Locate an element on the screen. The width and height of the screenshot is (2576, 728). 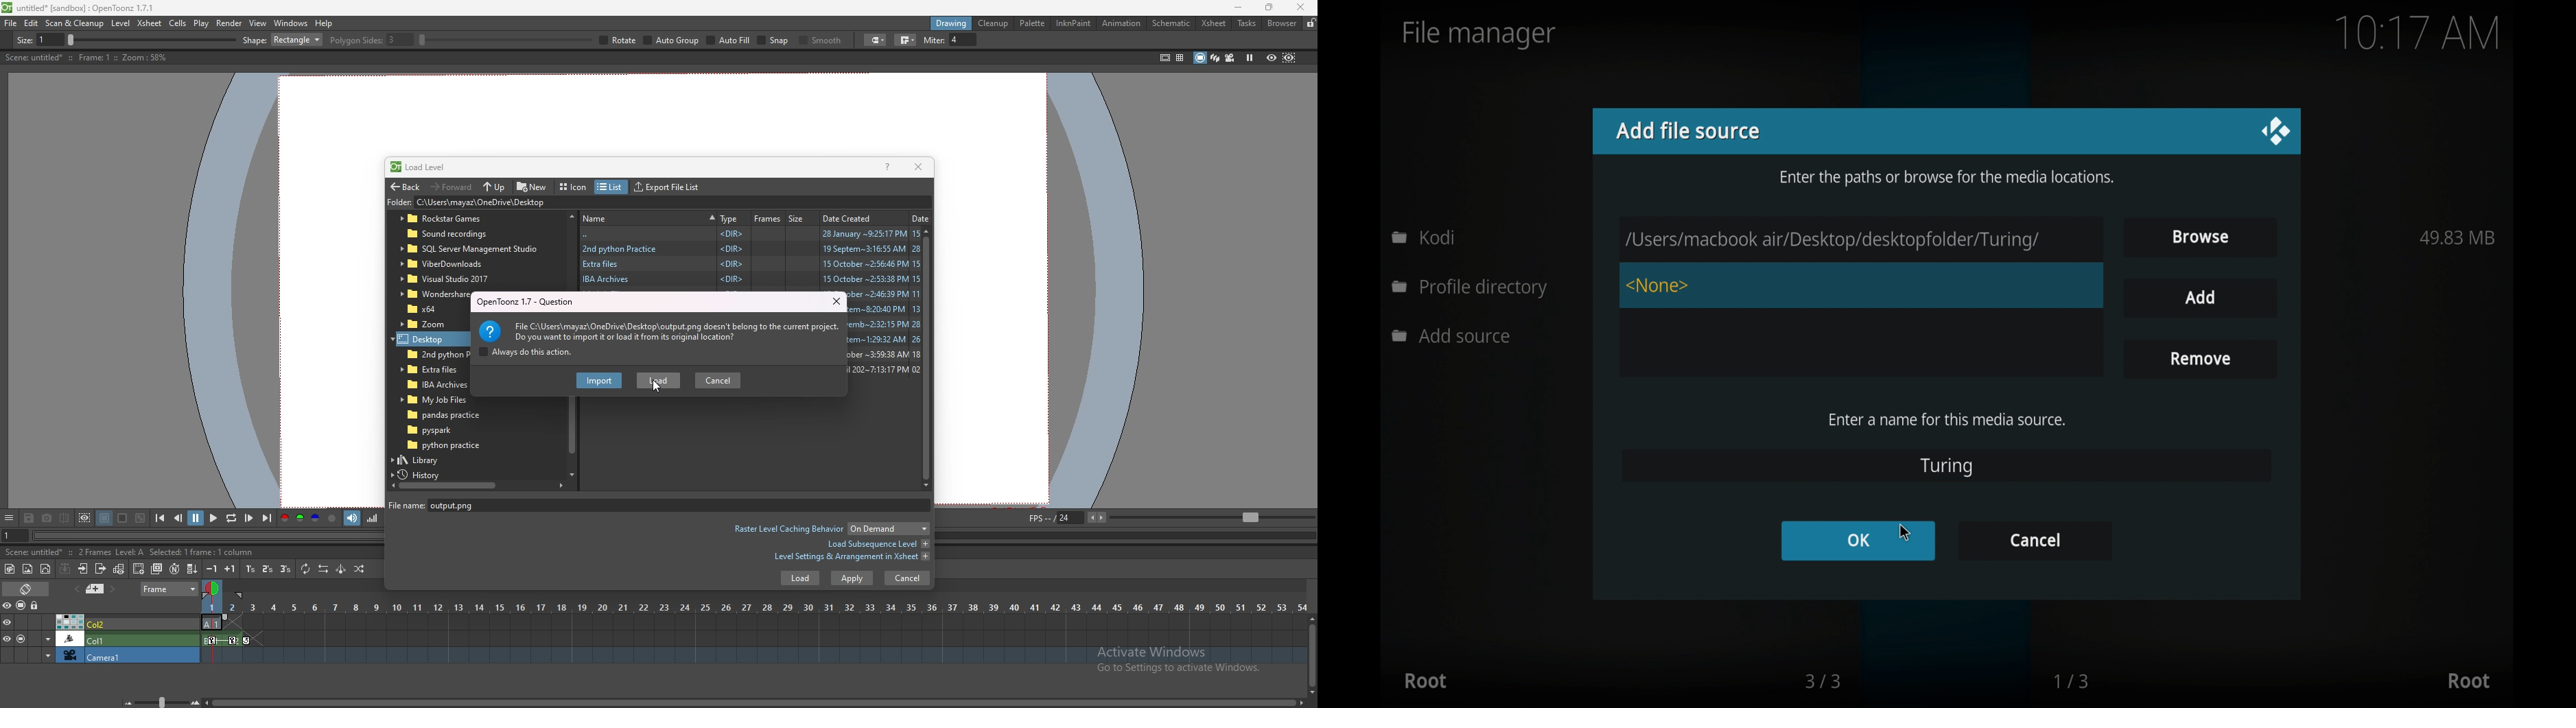
size is located at coordinates (799, 217).